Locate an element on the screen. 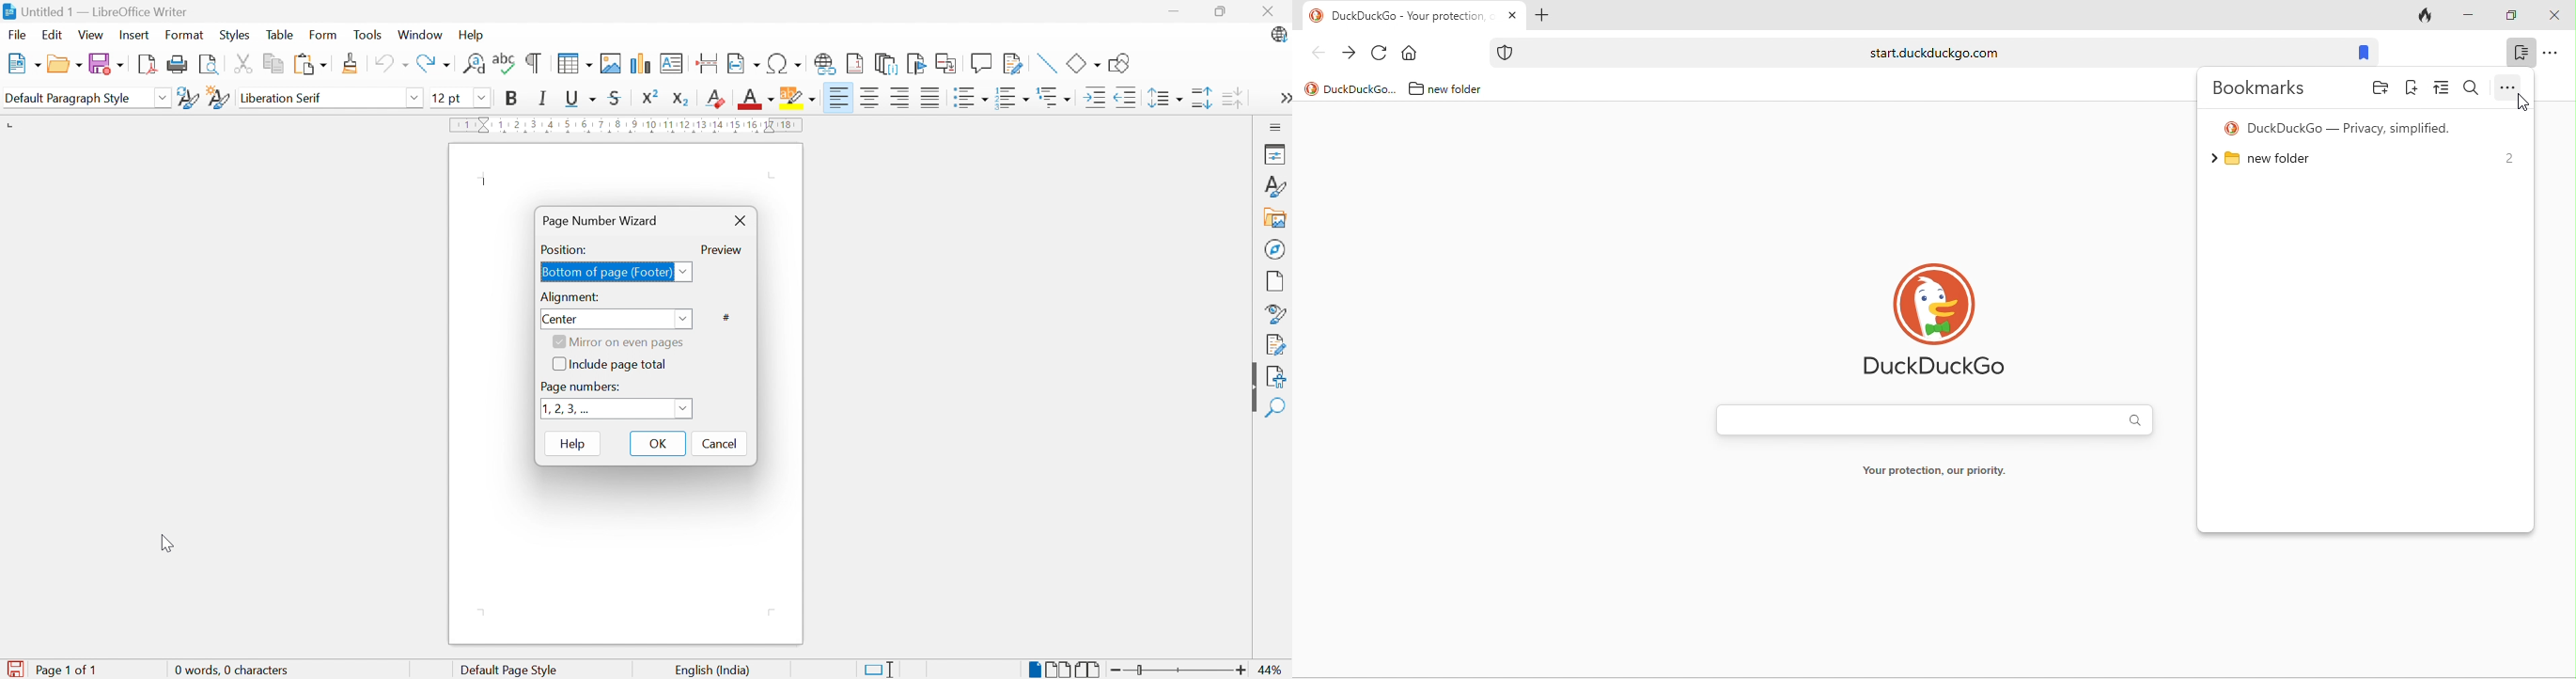 Image resolution: width=2576 pixels, height=700 pixels. Form is located at coordinates (322, 35).